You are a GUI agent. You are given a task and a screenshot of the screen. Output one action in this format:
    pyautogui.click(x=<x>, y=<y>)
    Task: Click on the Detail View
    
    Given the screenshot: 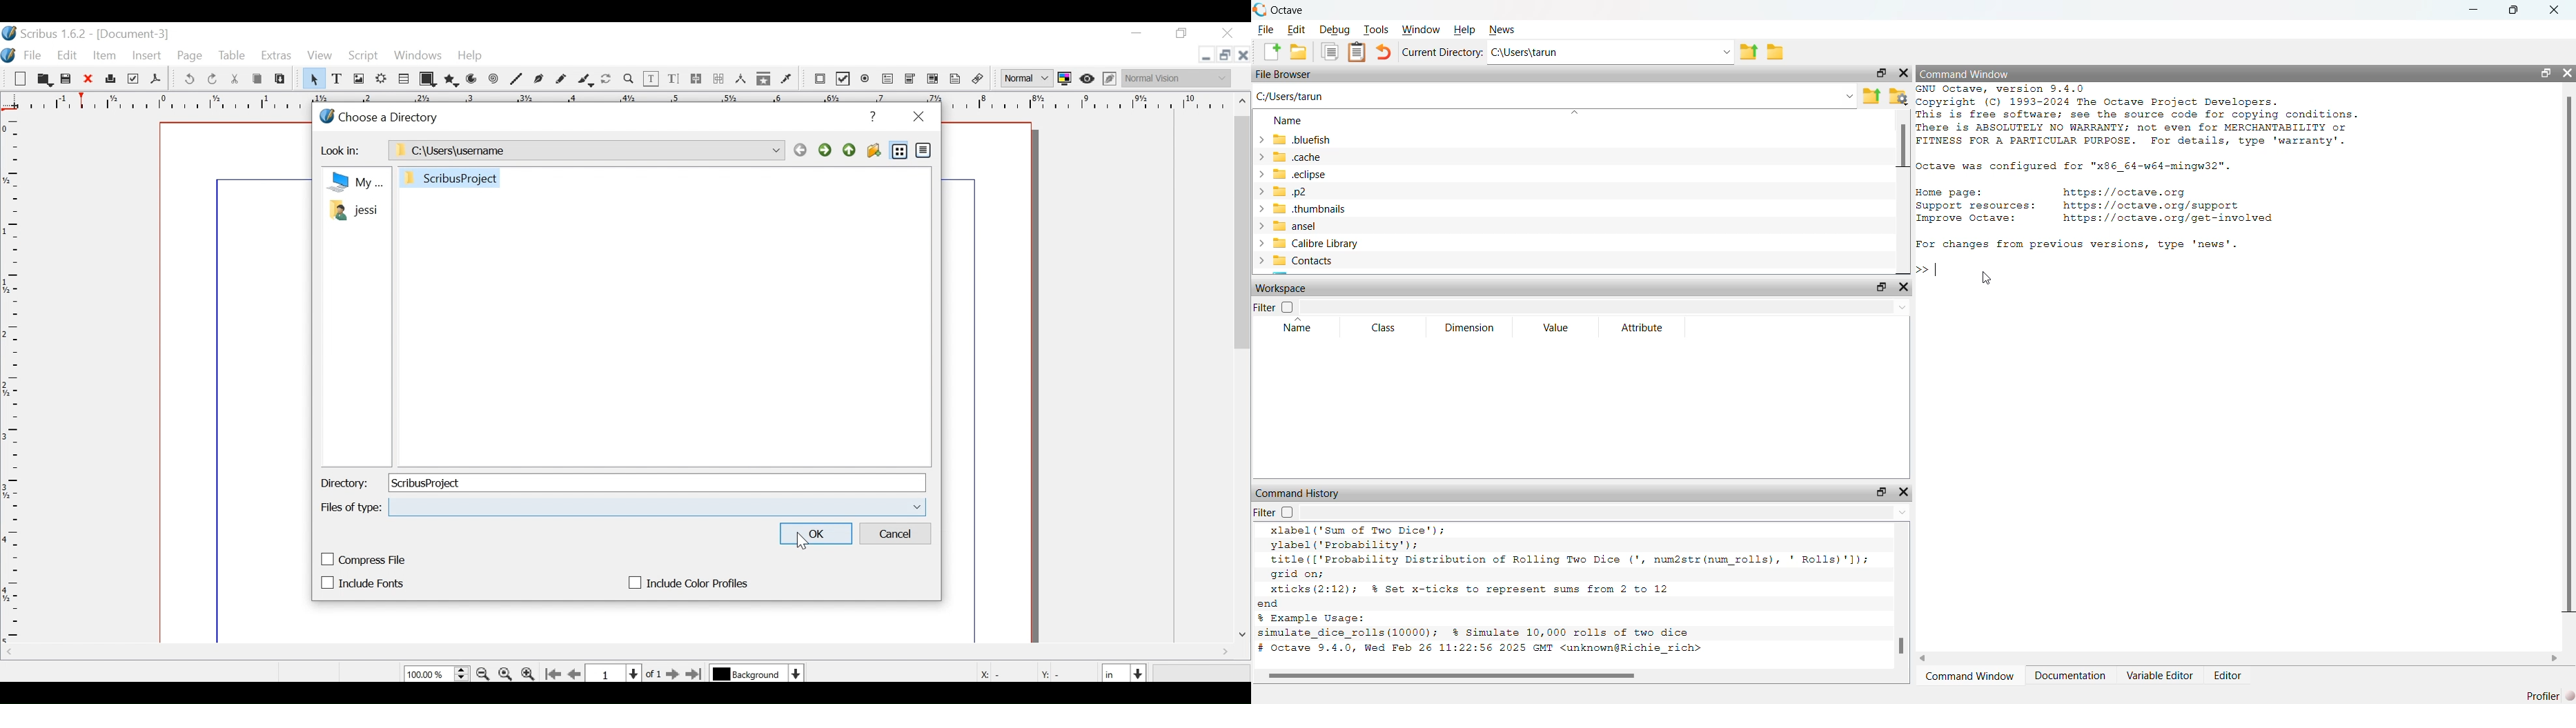 What is the action you would take?
    pyautogui.click(x=925, y=150)
    